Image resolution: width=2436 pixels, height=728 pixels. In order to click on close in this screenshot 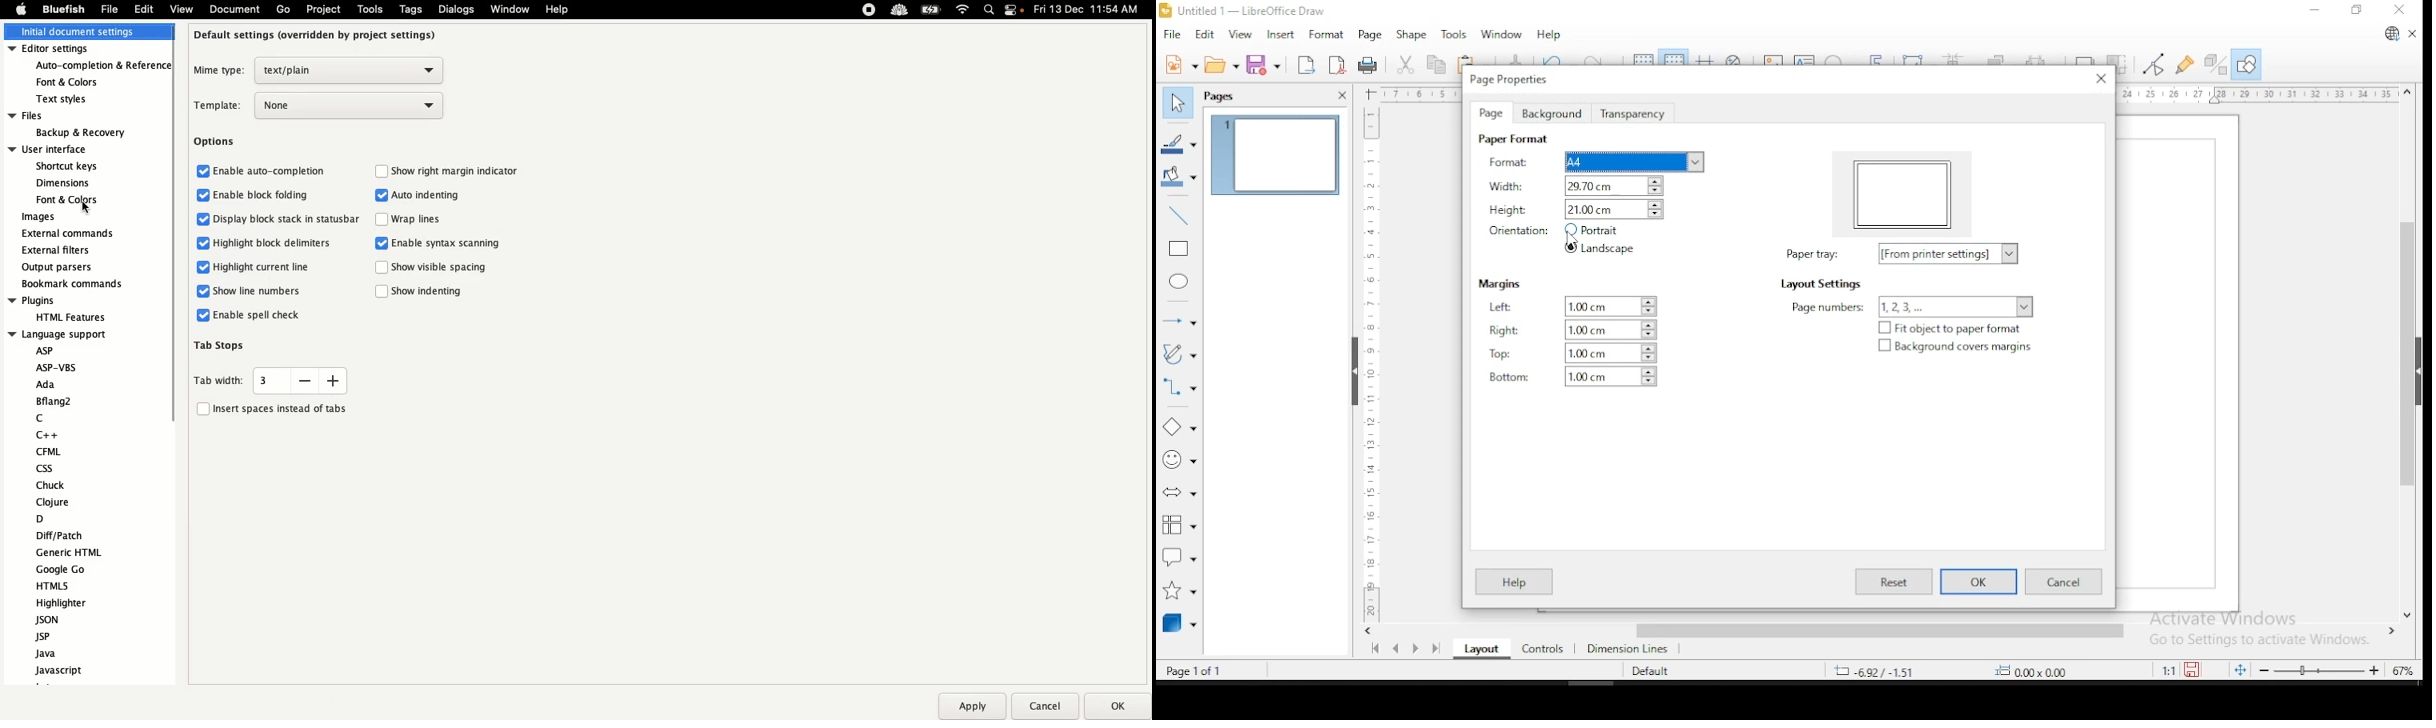, I will do `click(2099, 78)`.